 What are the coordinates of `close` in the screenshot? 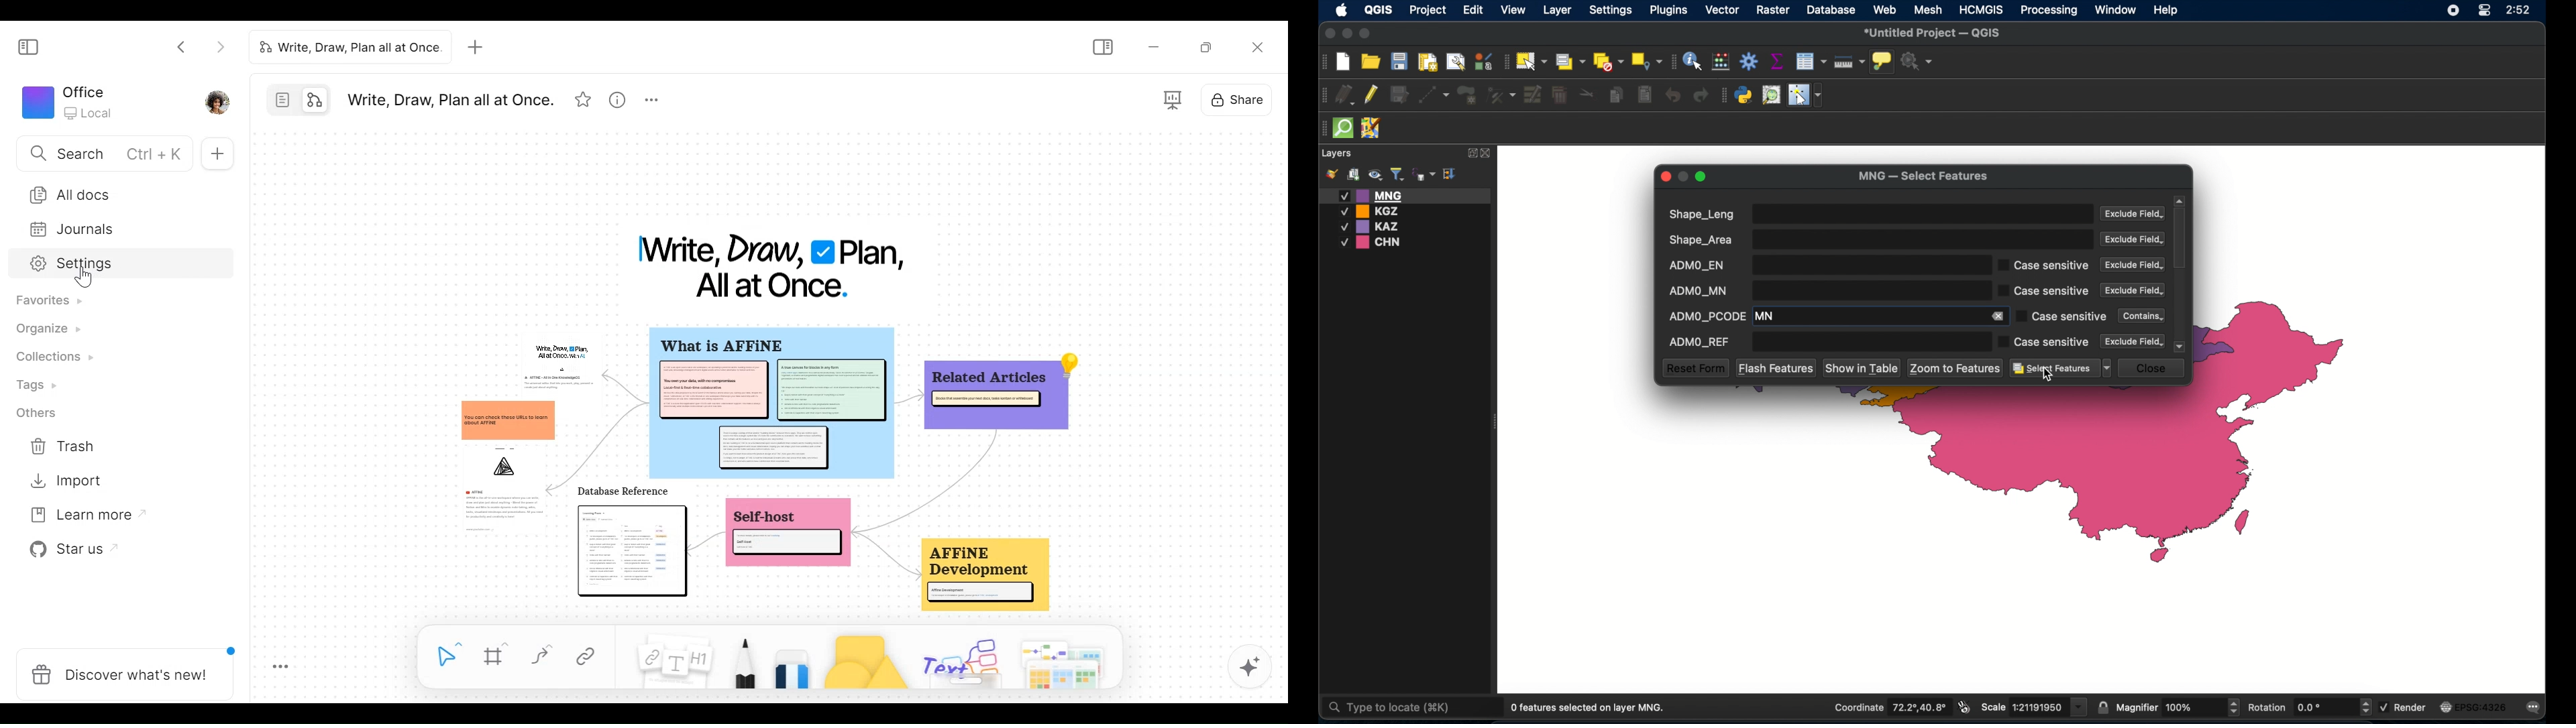 It's located at (2154, 368).